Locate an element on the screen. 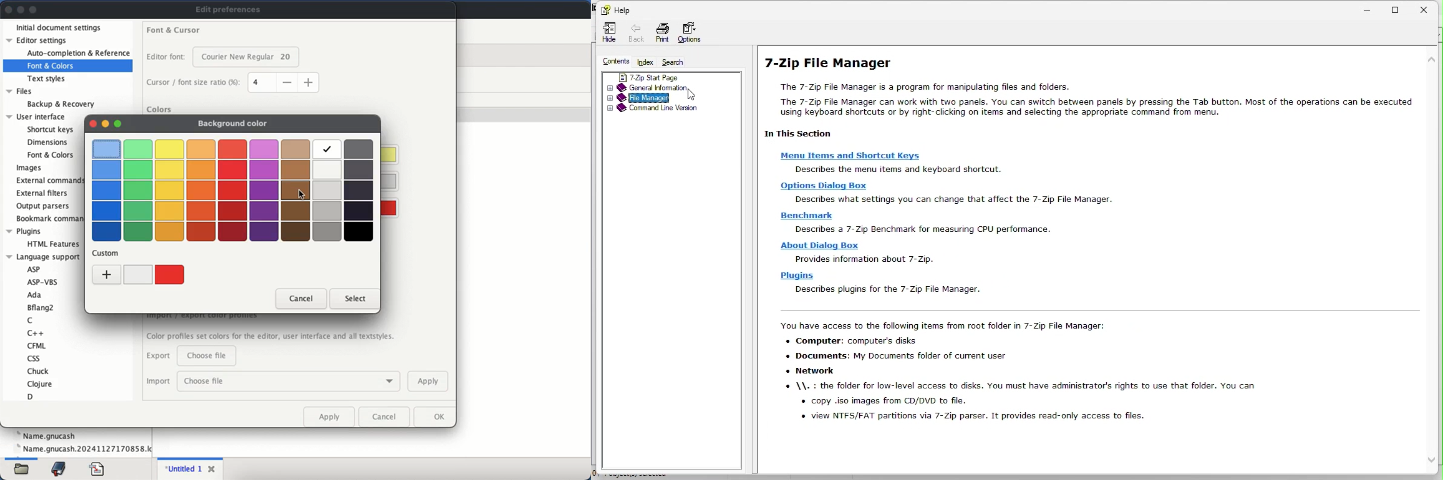 Image resolution: width=1456 pixels, height=504 pixels. images is located at coordinates (29, 168).